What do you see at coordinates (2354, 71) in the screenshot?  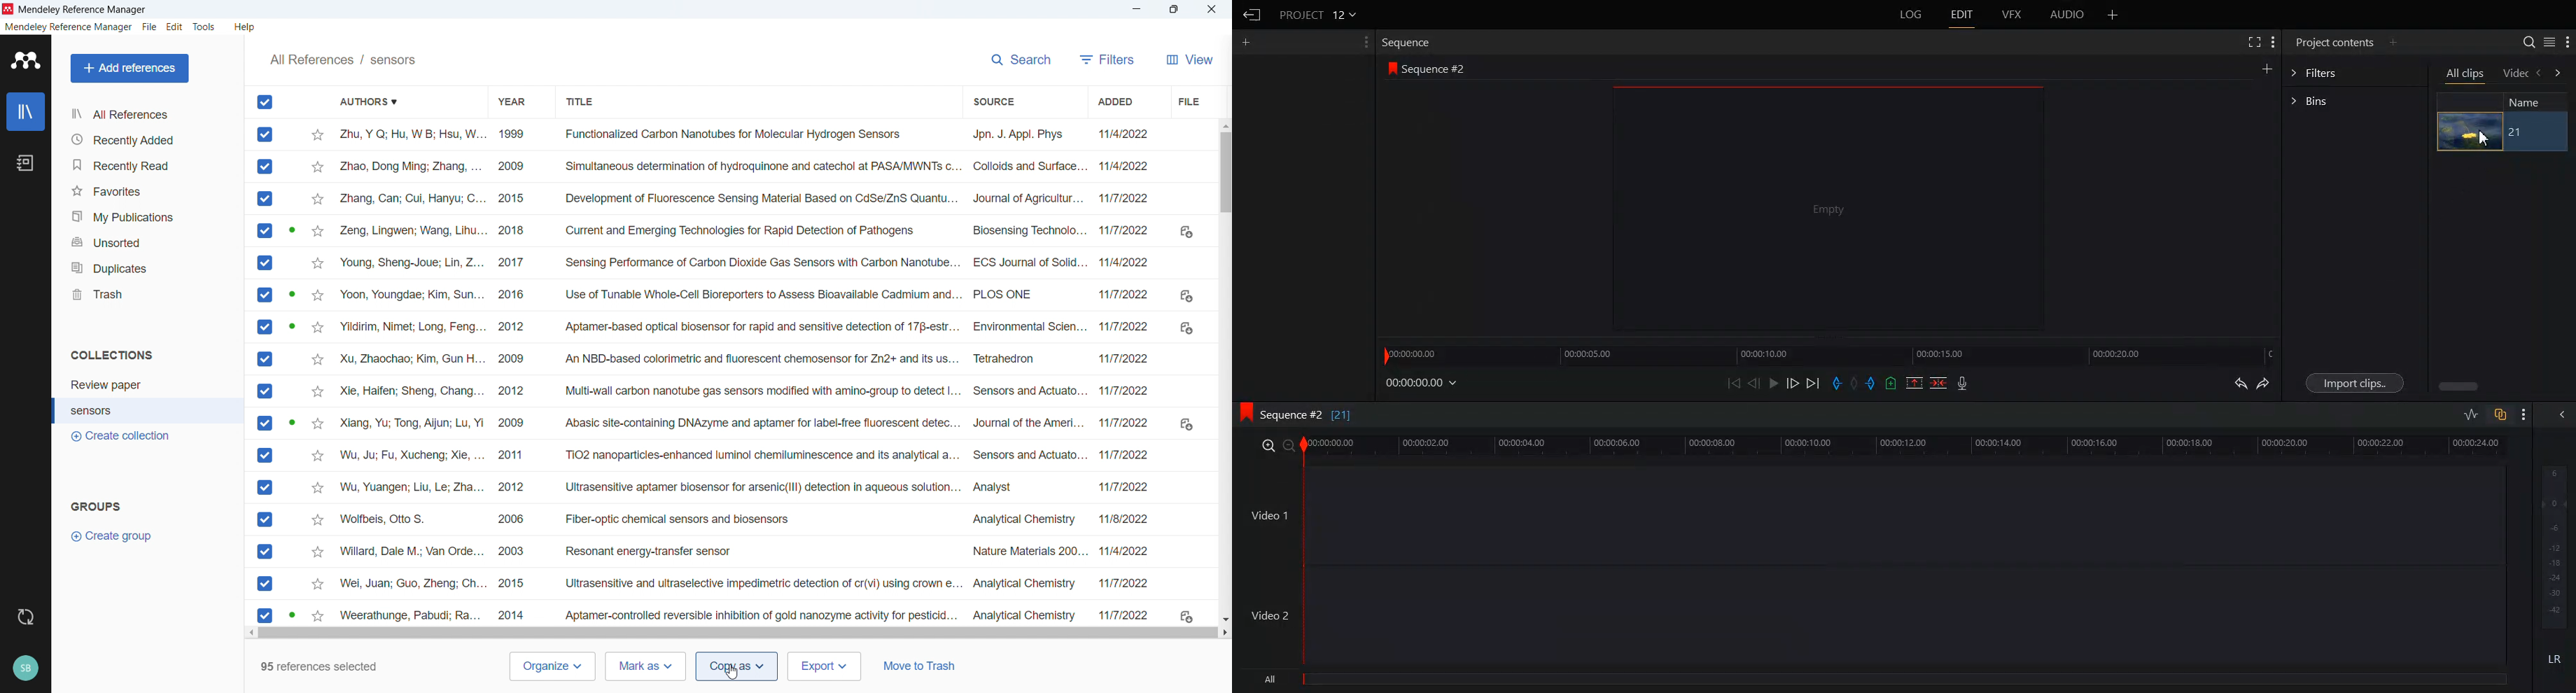 I see `Filters` at bounding box center [2354, 71].